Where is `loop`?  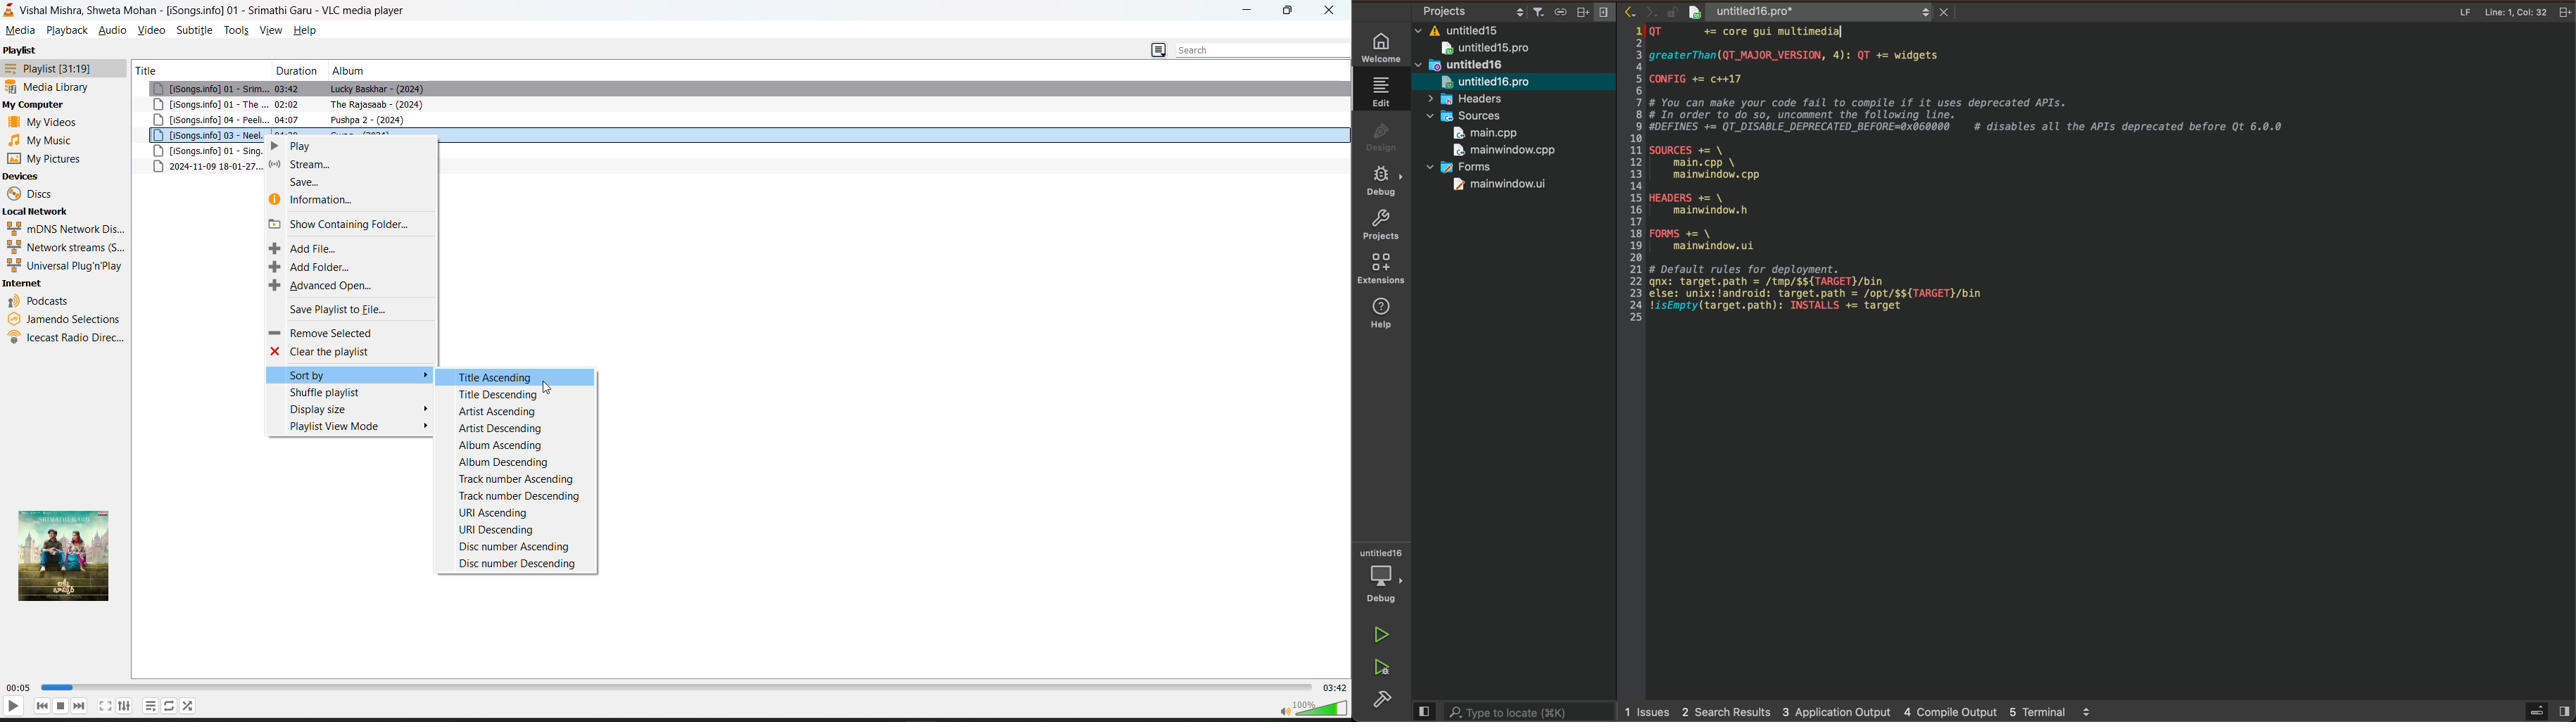
loop is located at coordinates (150, 706).